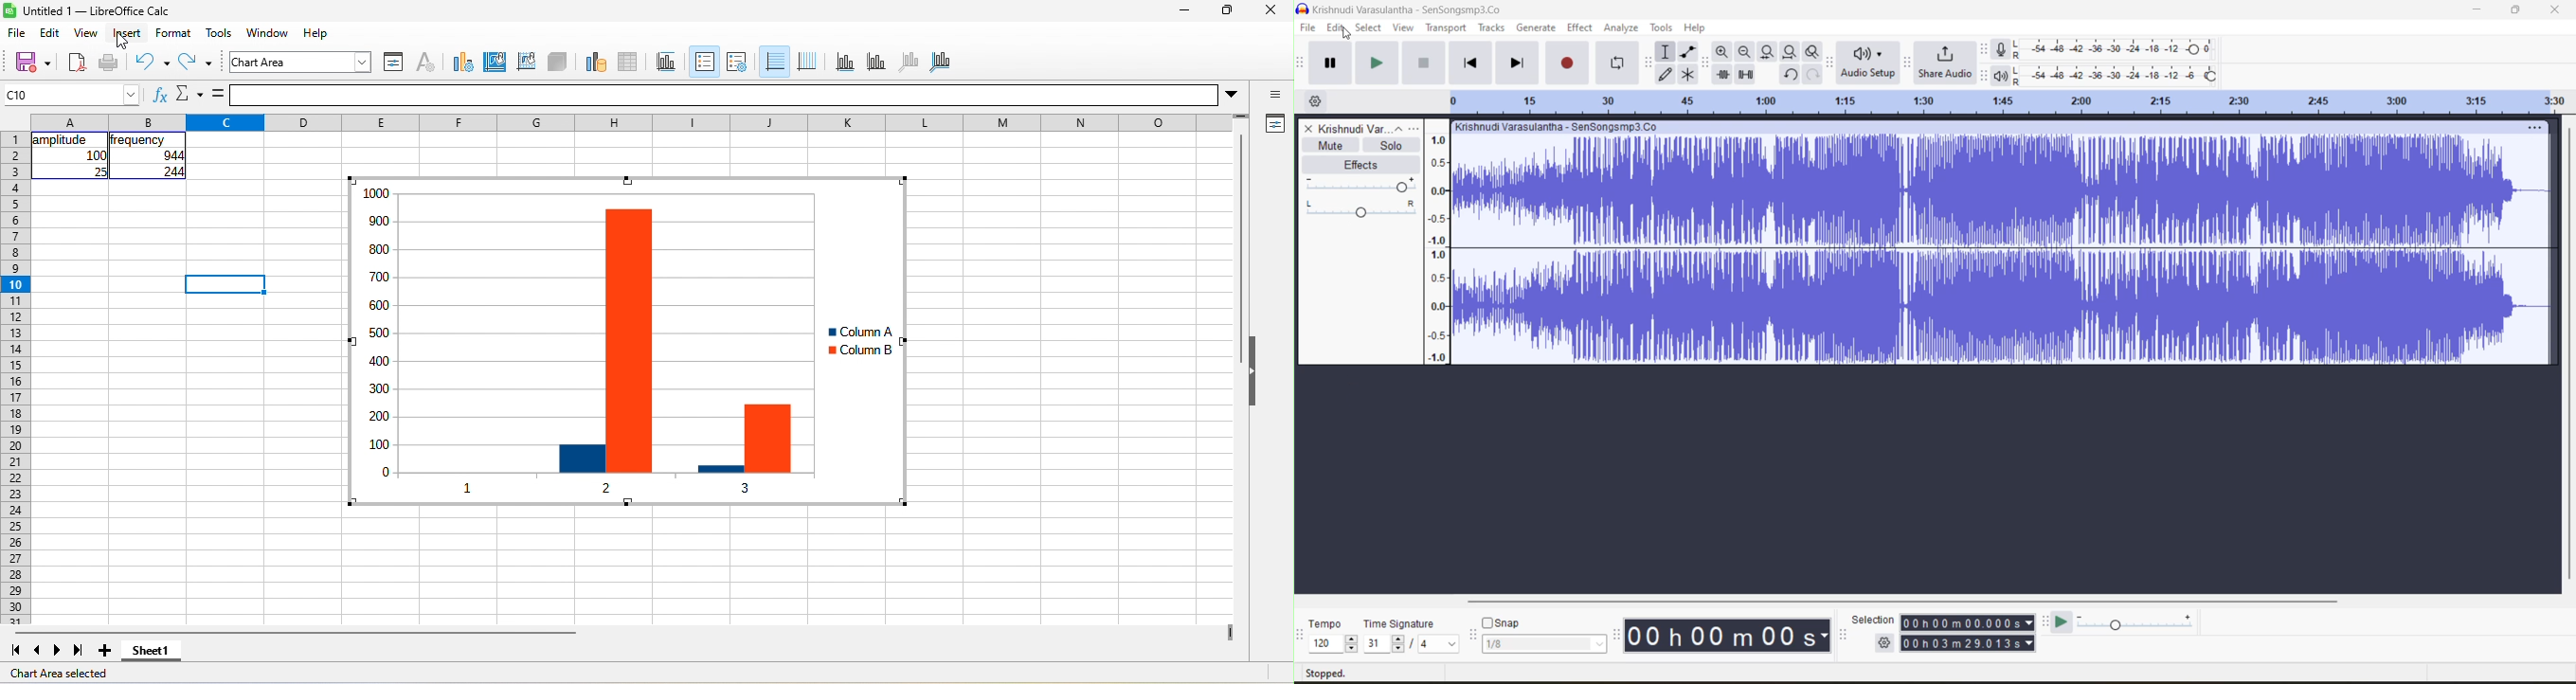 The width and height of the screenshot is (2576, 700). Describe the element at coordinates (219, 33) in the screenshot. I see `tools` at that location.